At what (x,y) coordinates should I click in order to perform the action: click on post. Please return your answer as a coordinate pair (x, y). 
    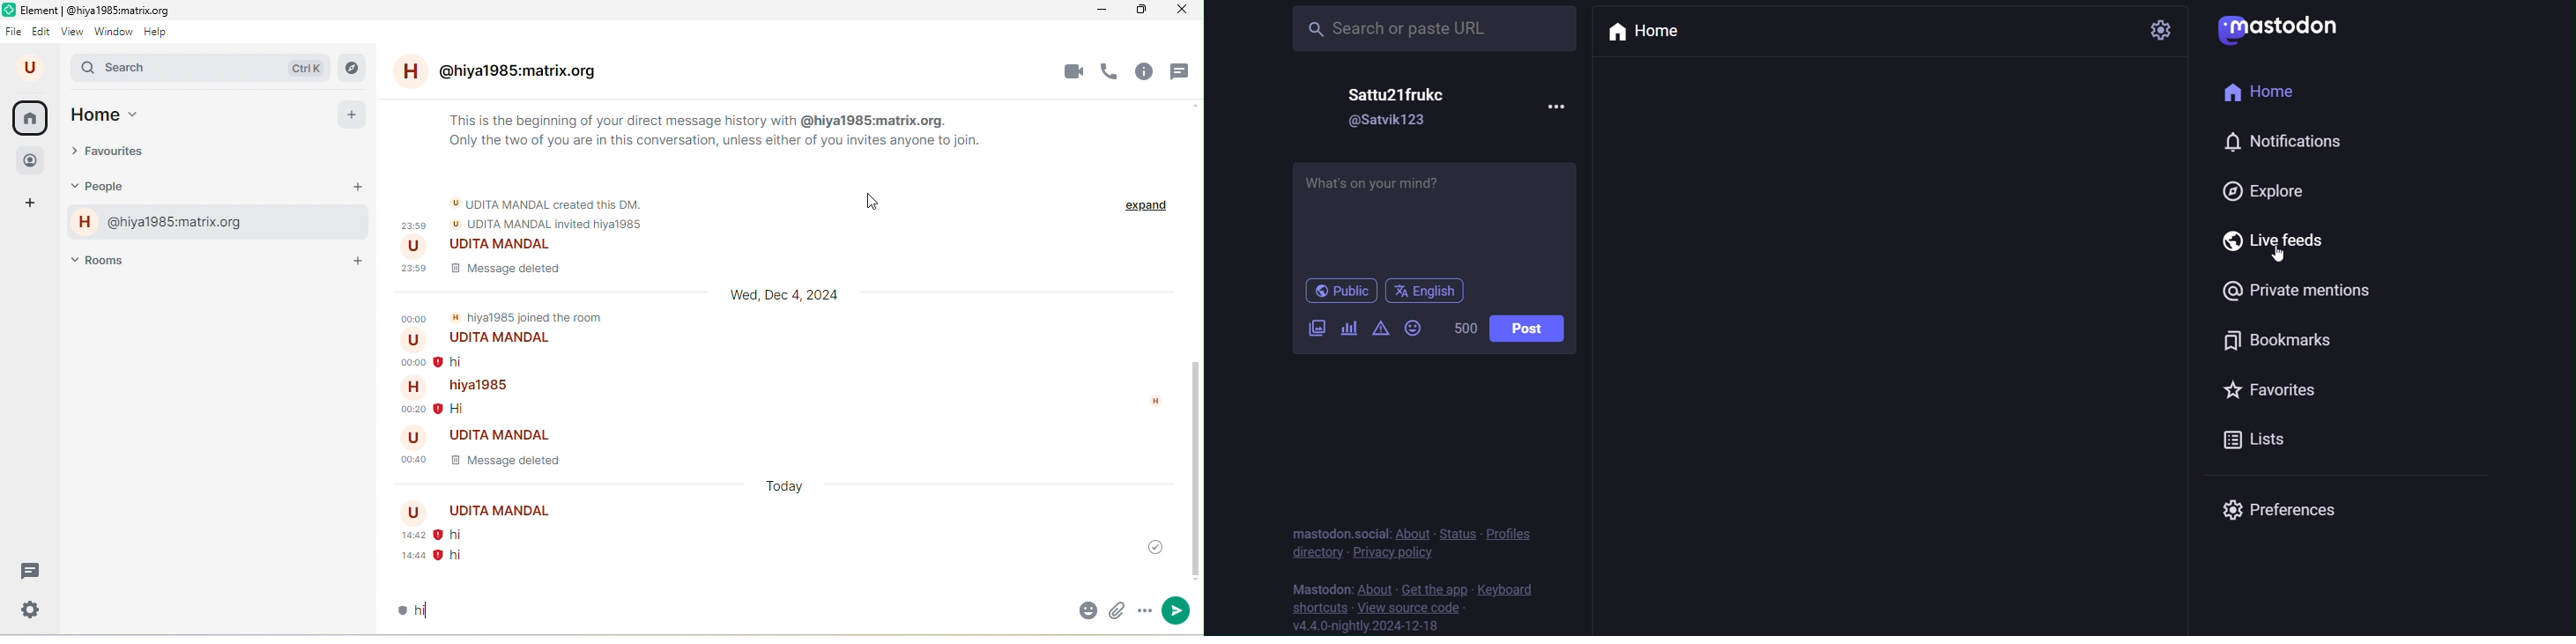
    Looking at the image, I should click on (1536, 330).